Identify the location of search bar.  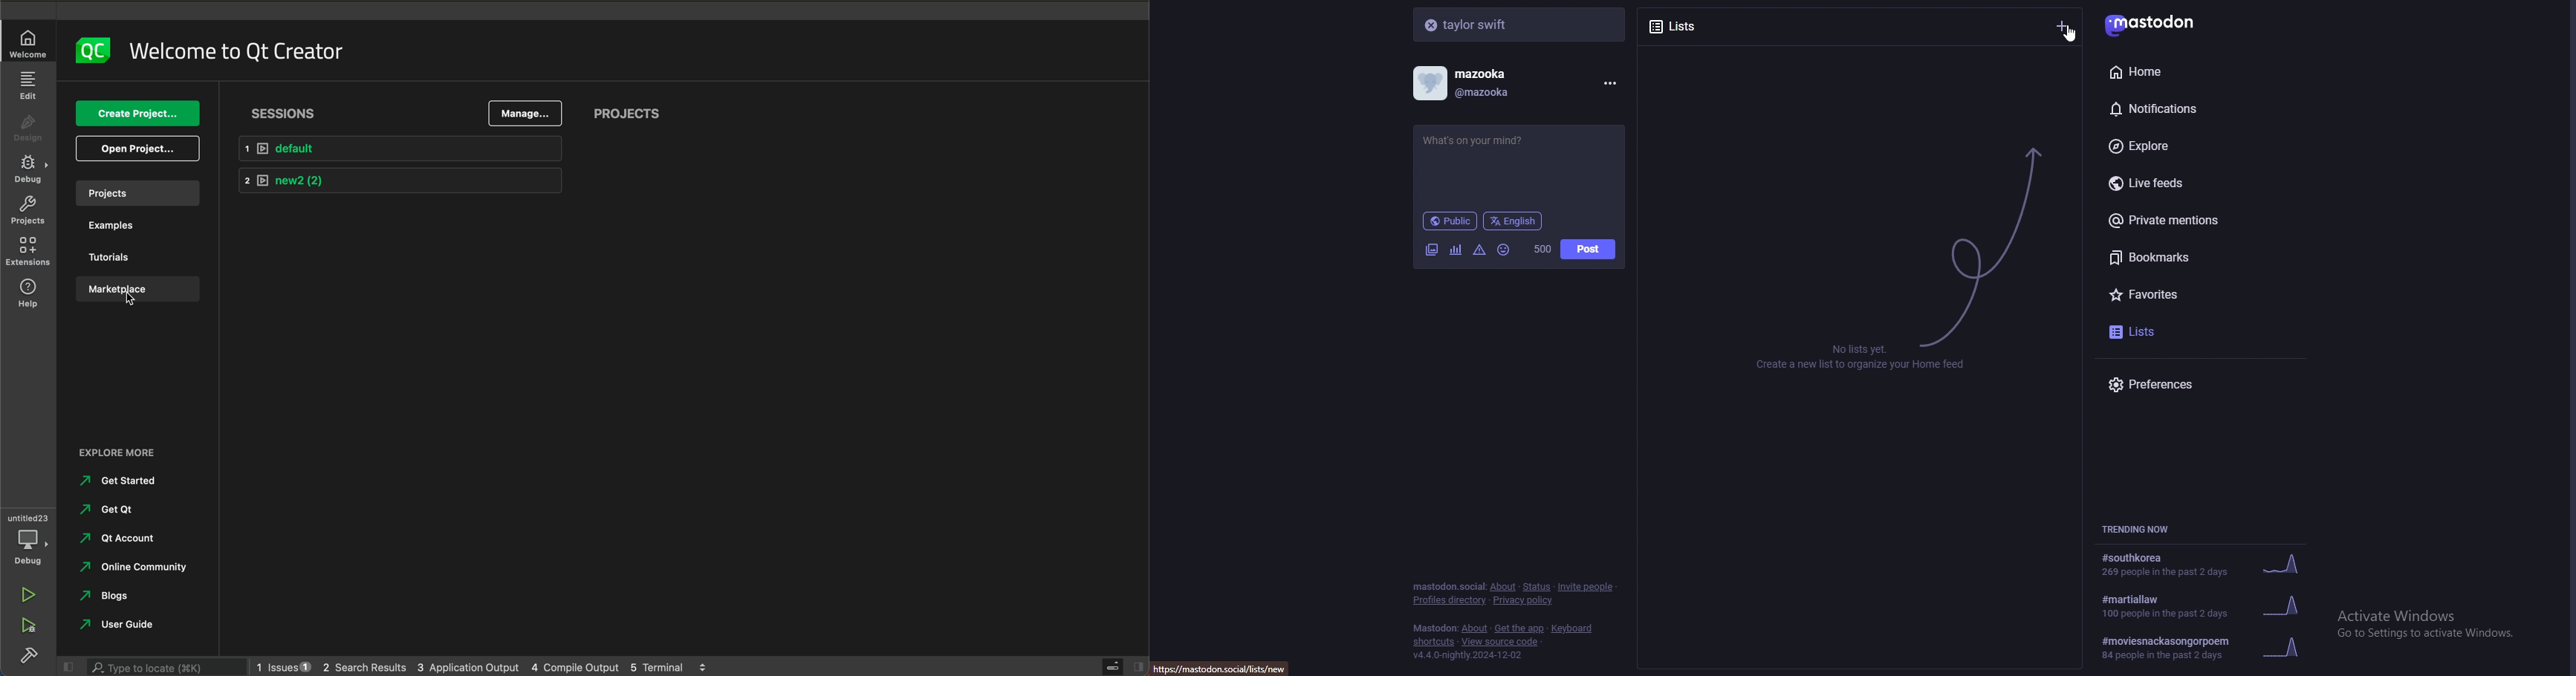
(1521, 24).